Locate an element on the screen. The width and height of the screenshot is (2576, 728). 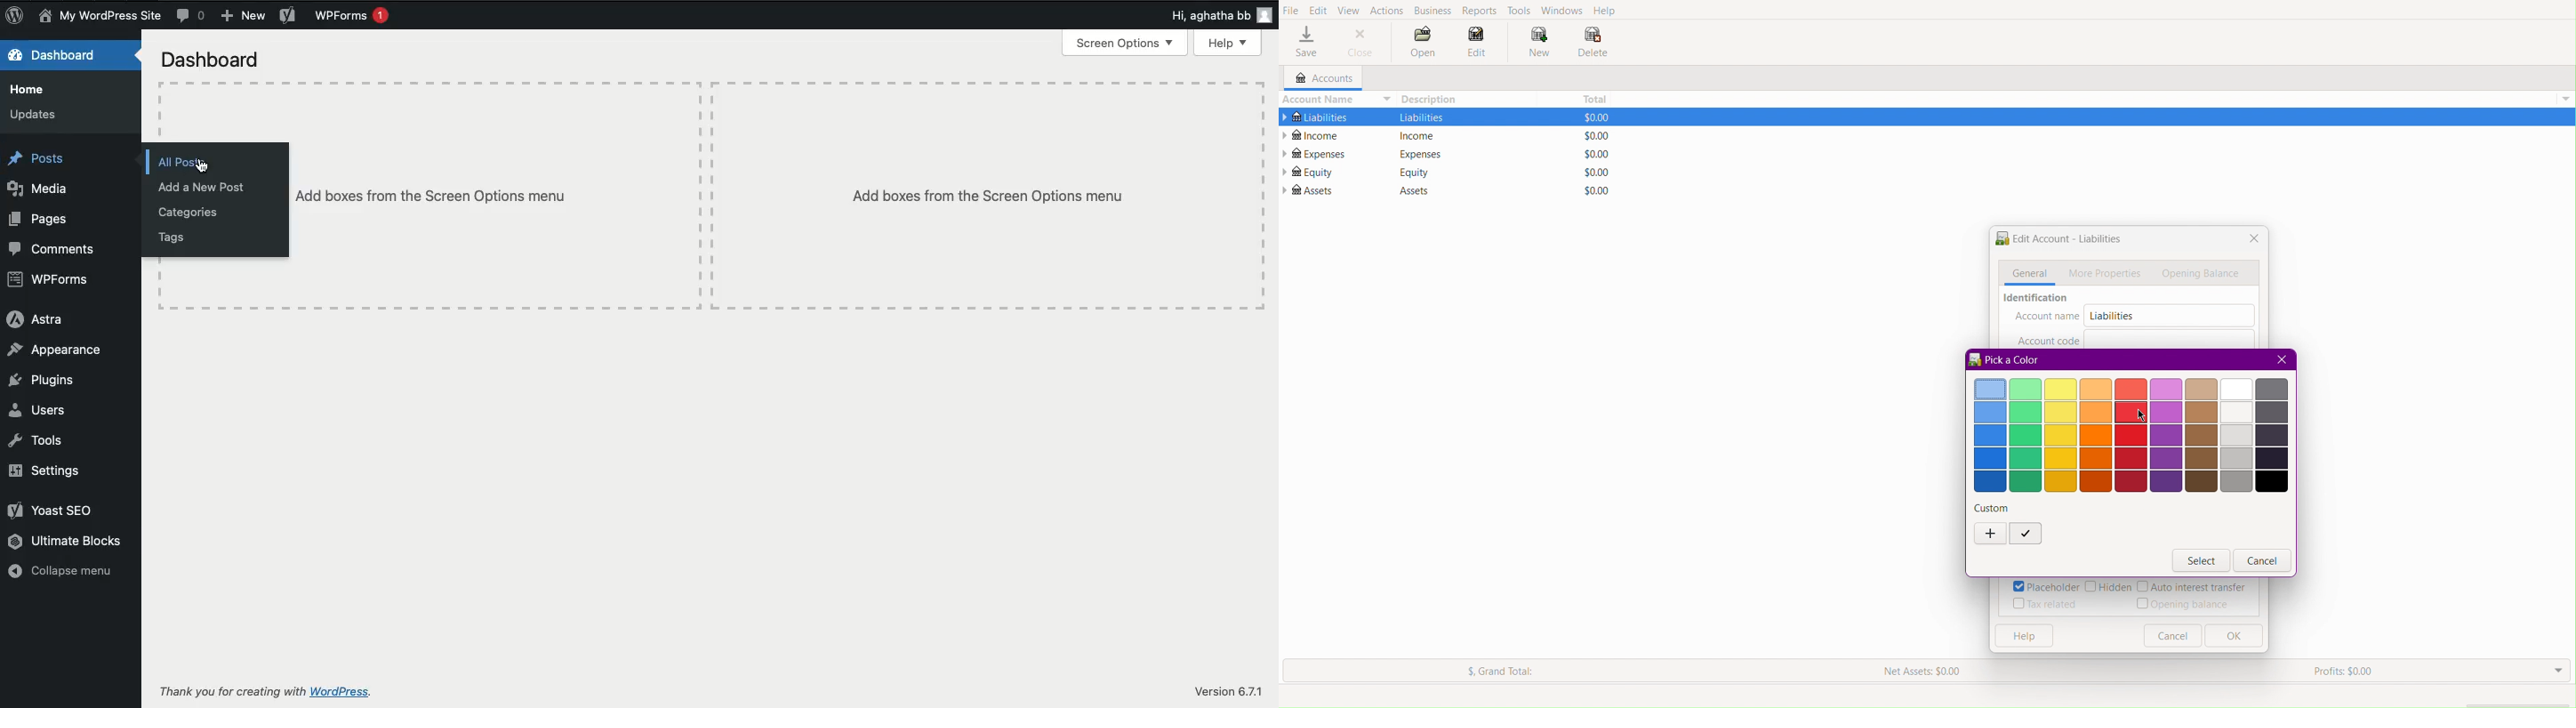
Drop Down is located at coordinates (2557, 671).